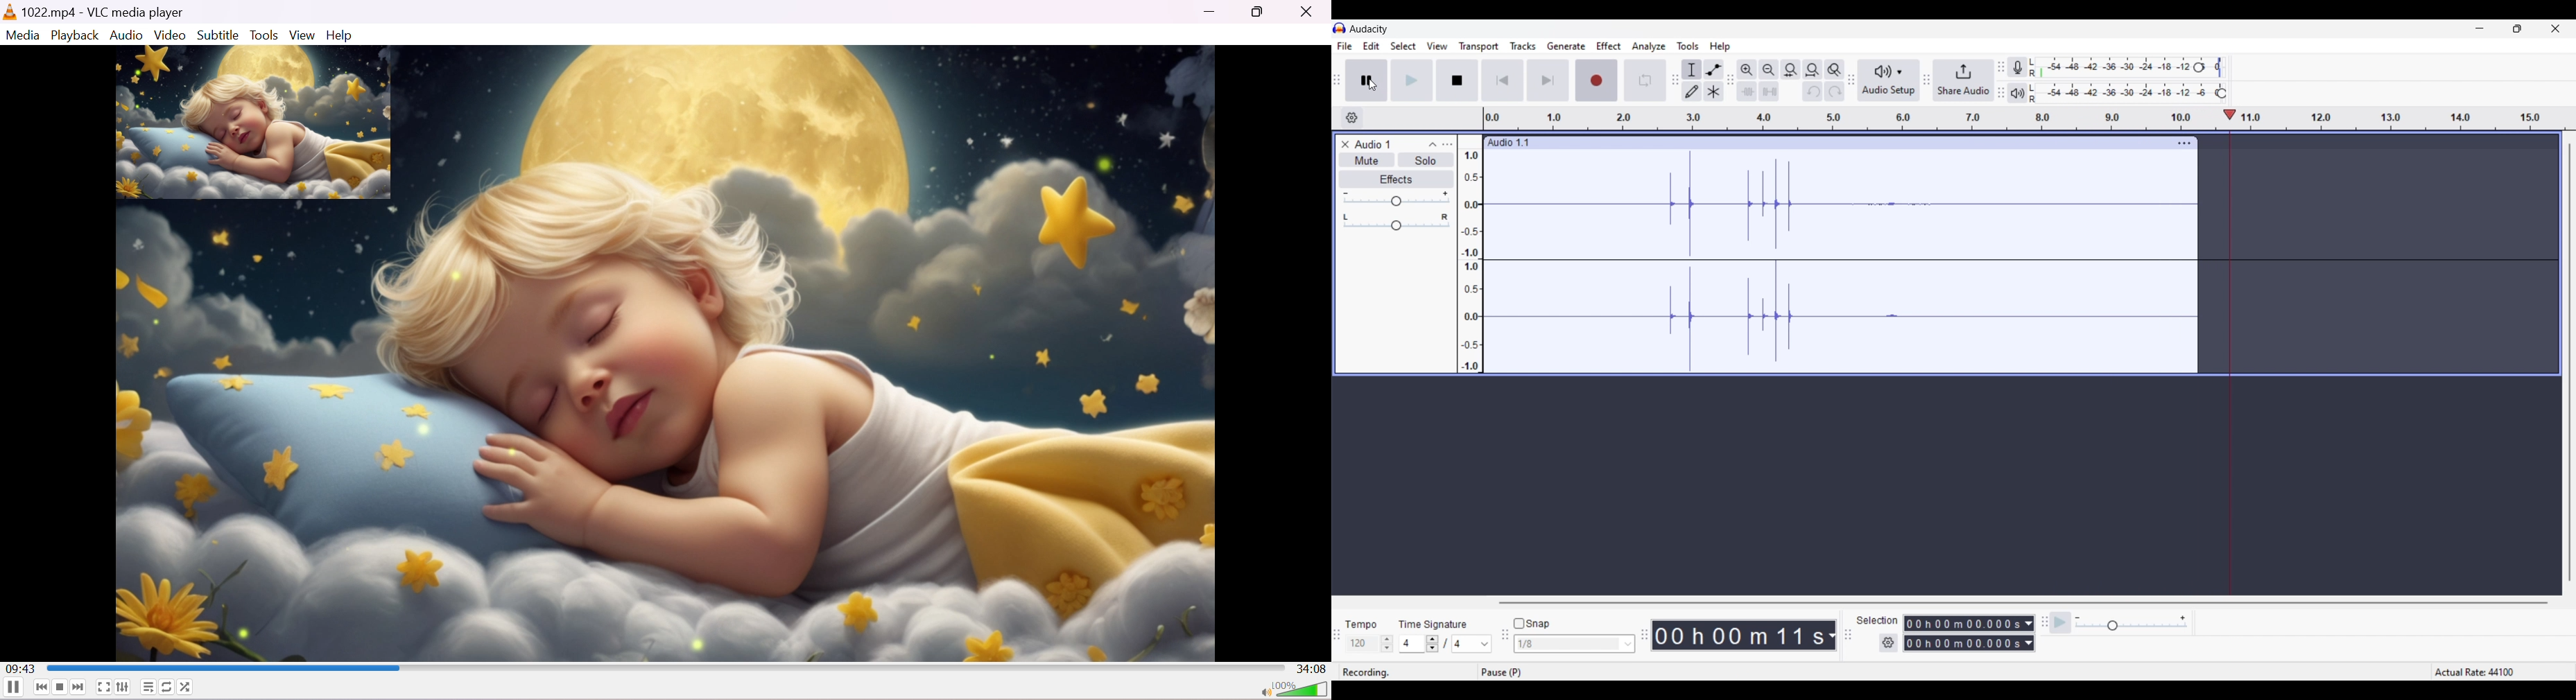 Image resolution: width=2576 pixels, height=700 pixels. I want to click on Record/Record new track, so click(1596, 78).